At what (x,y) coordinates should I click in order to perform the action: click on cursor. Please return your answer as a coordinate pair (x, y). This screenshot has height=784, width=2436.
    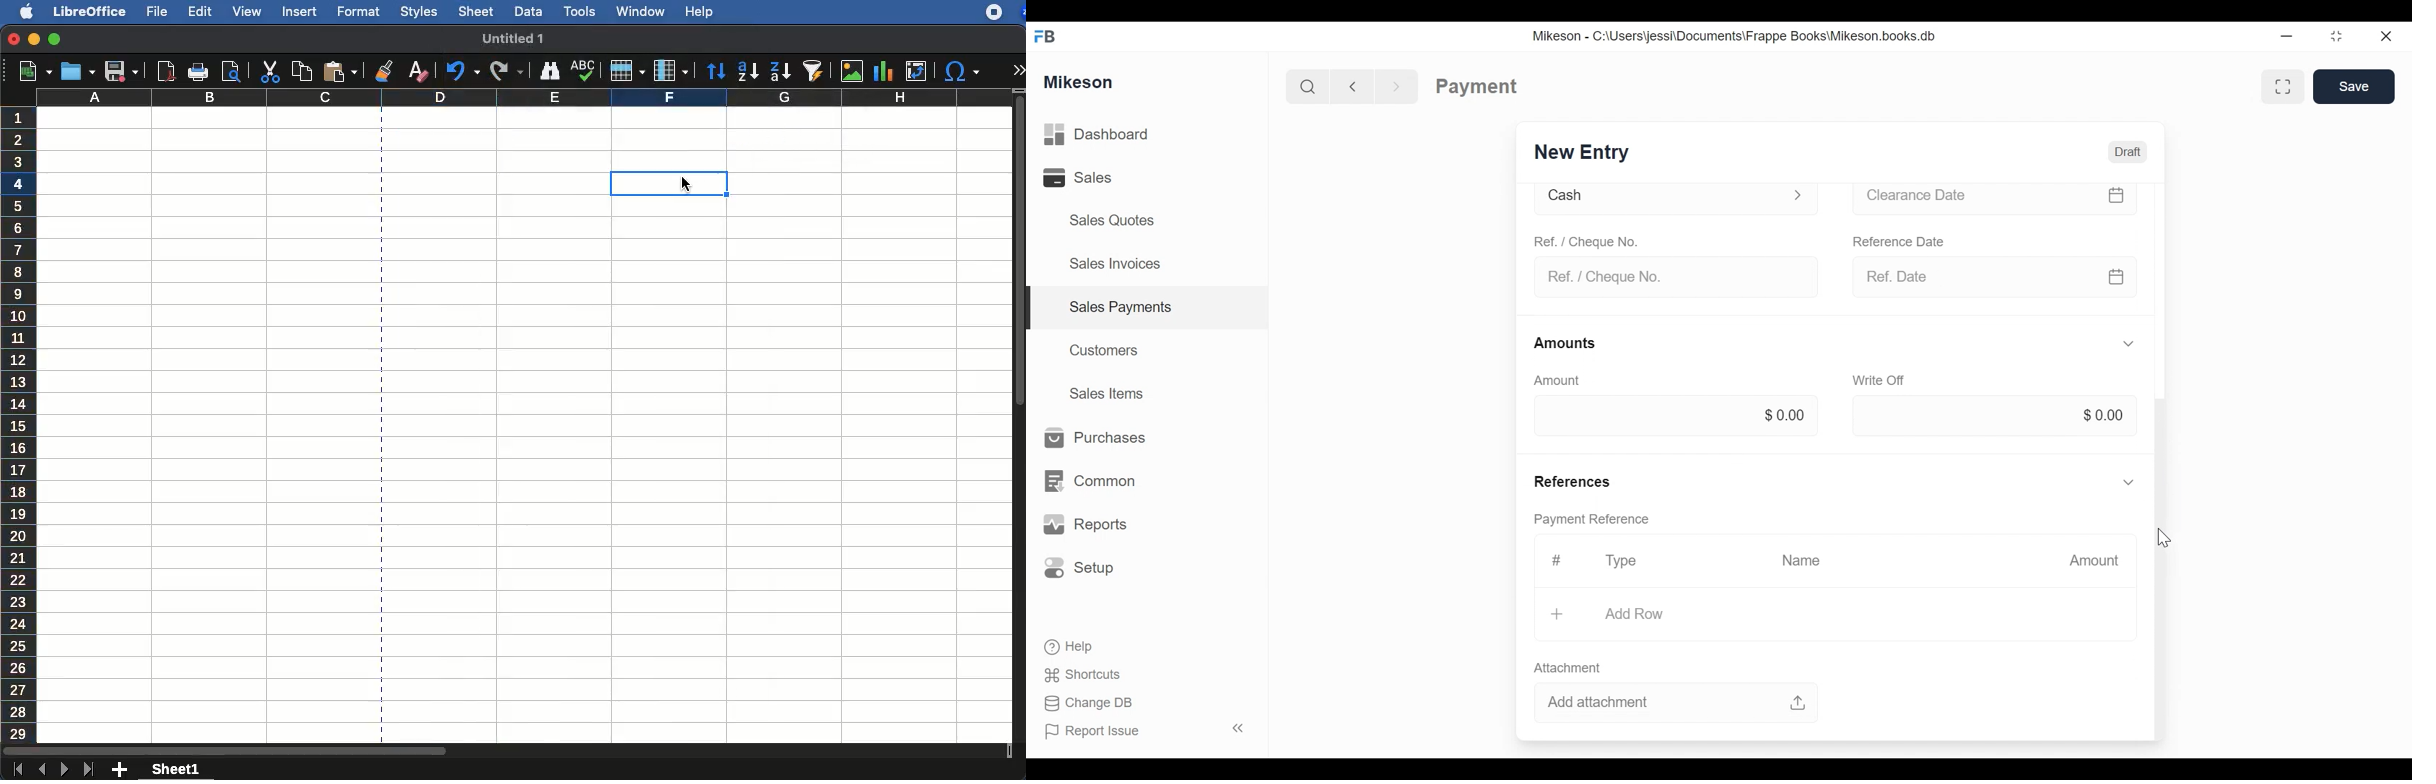
    Looking at the image, I should click on (2166, 537).